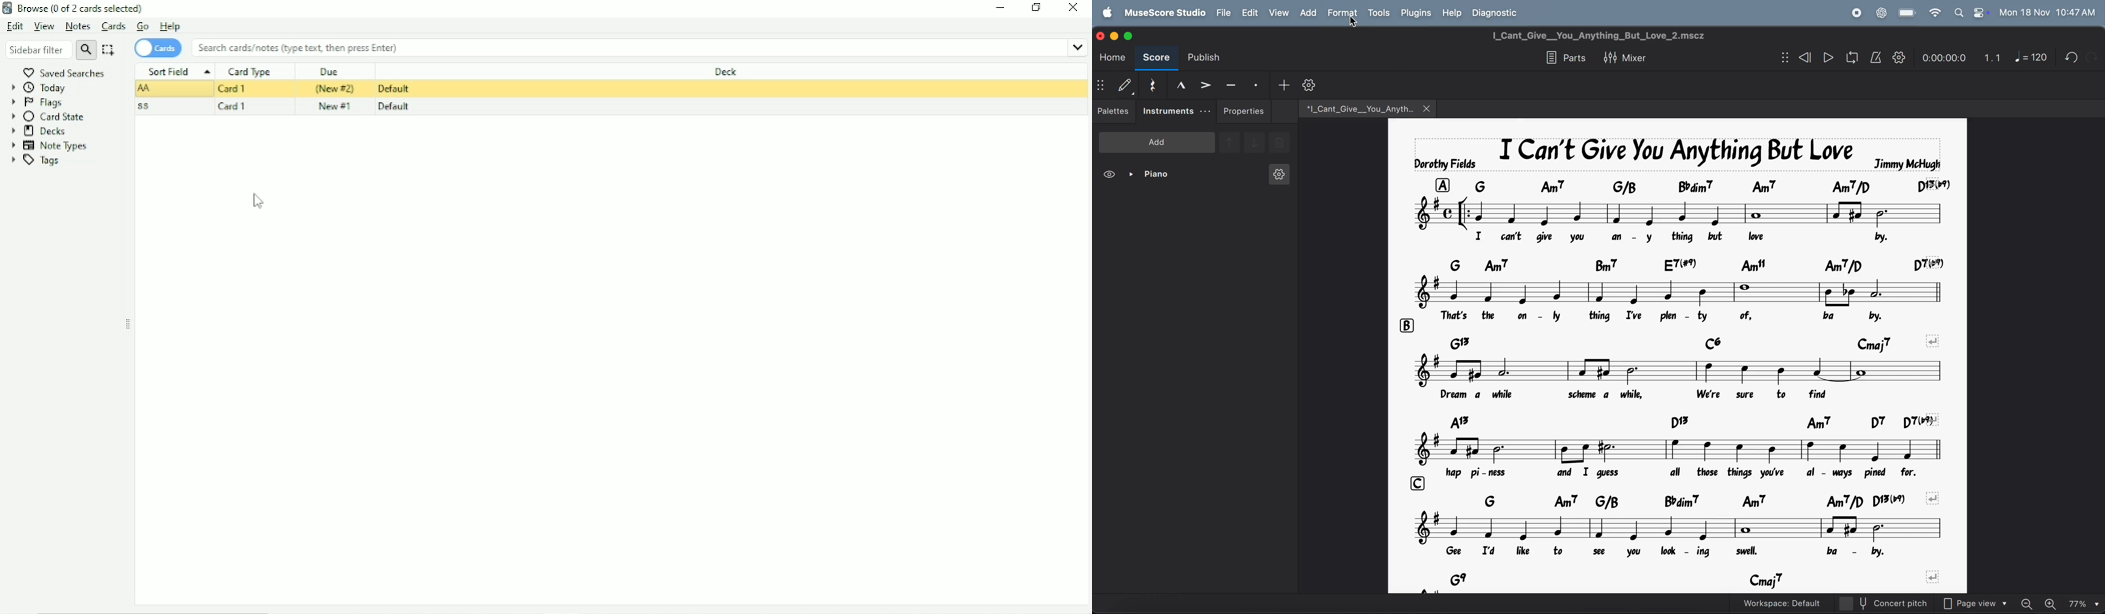 This screenshot has width=2128, height=616. Describe the element at coordinates (114, 27) in the screenshot. I see `Cards` at that location.